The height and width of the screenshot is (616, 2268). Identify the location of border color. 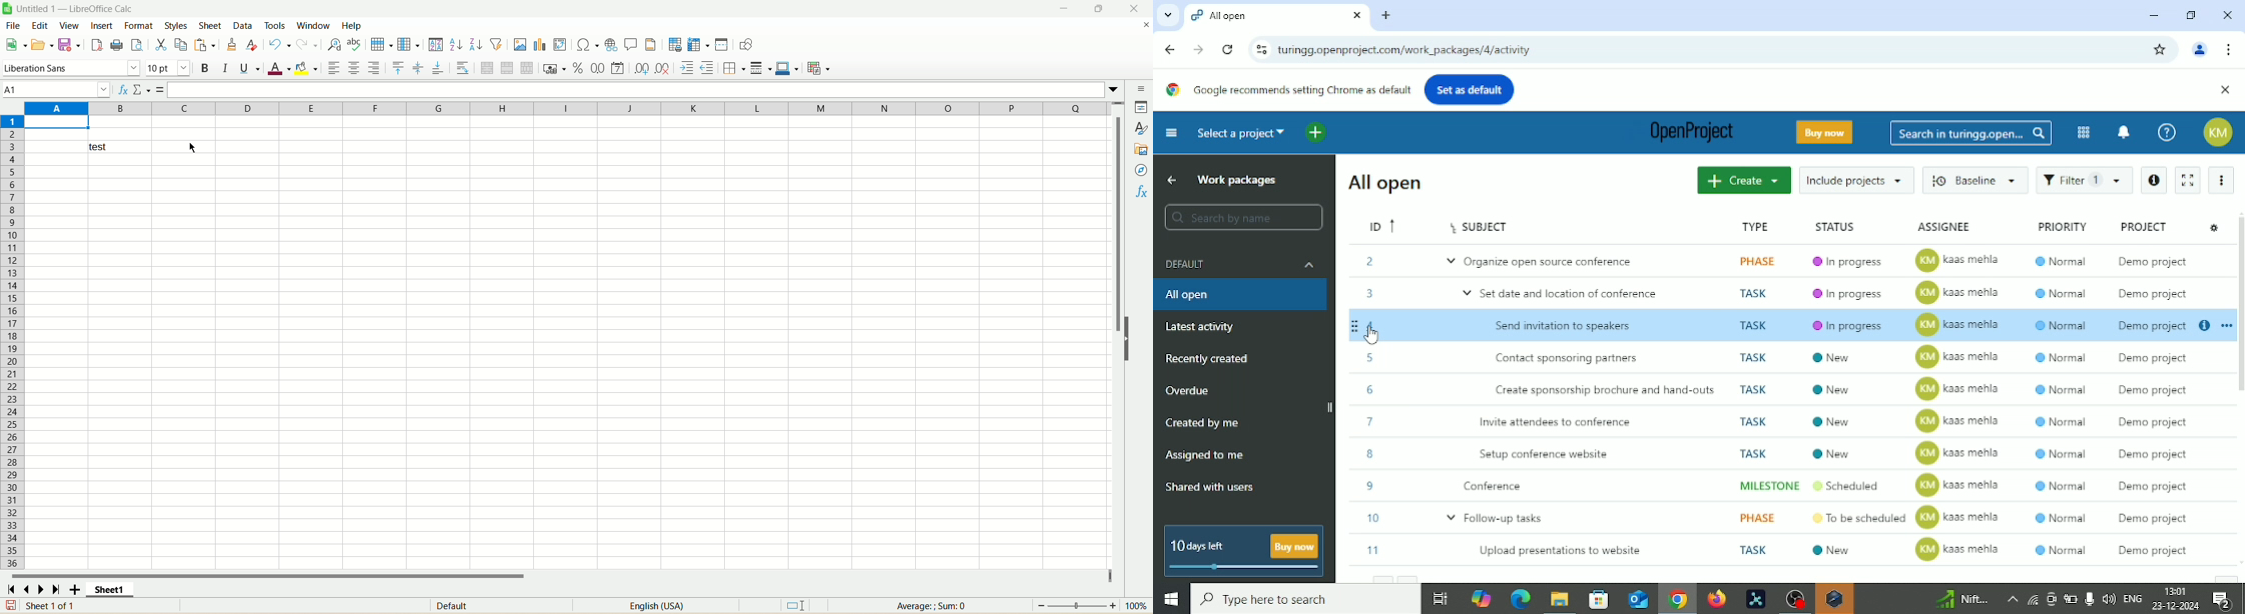
(788, 68).